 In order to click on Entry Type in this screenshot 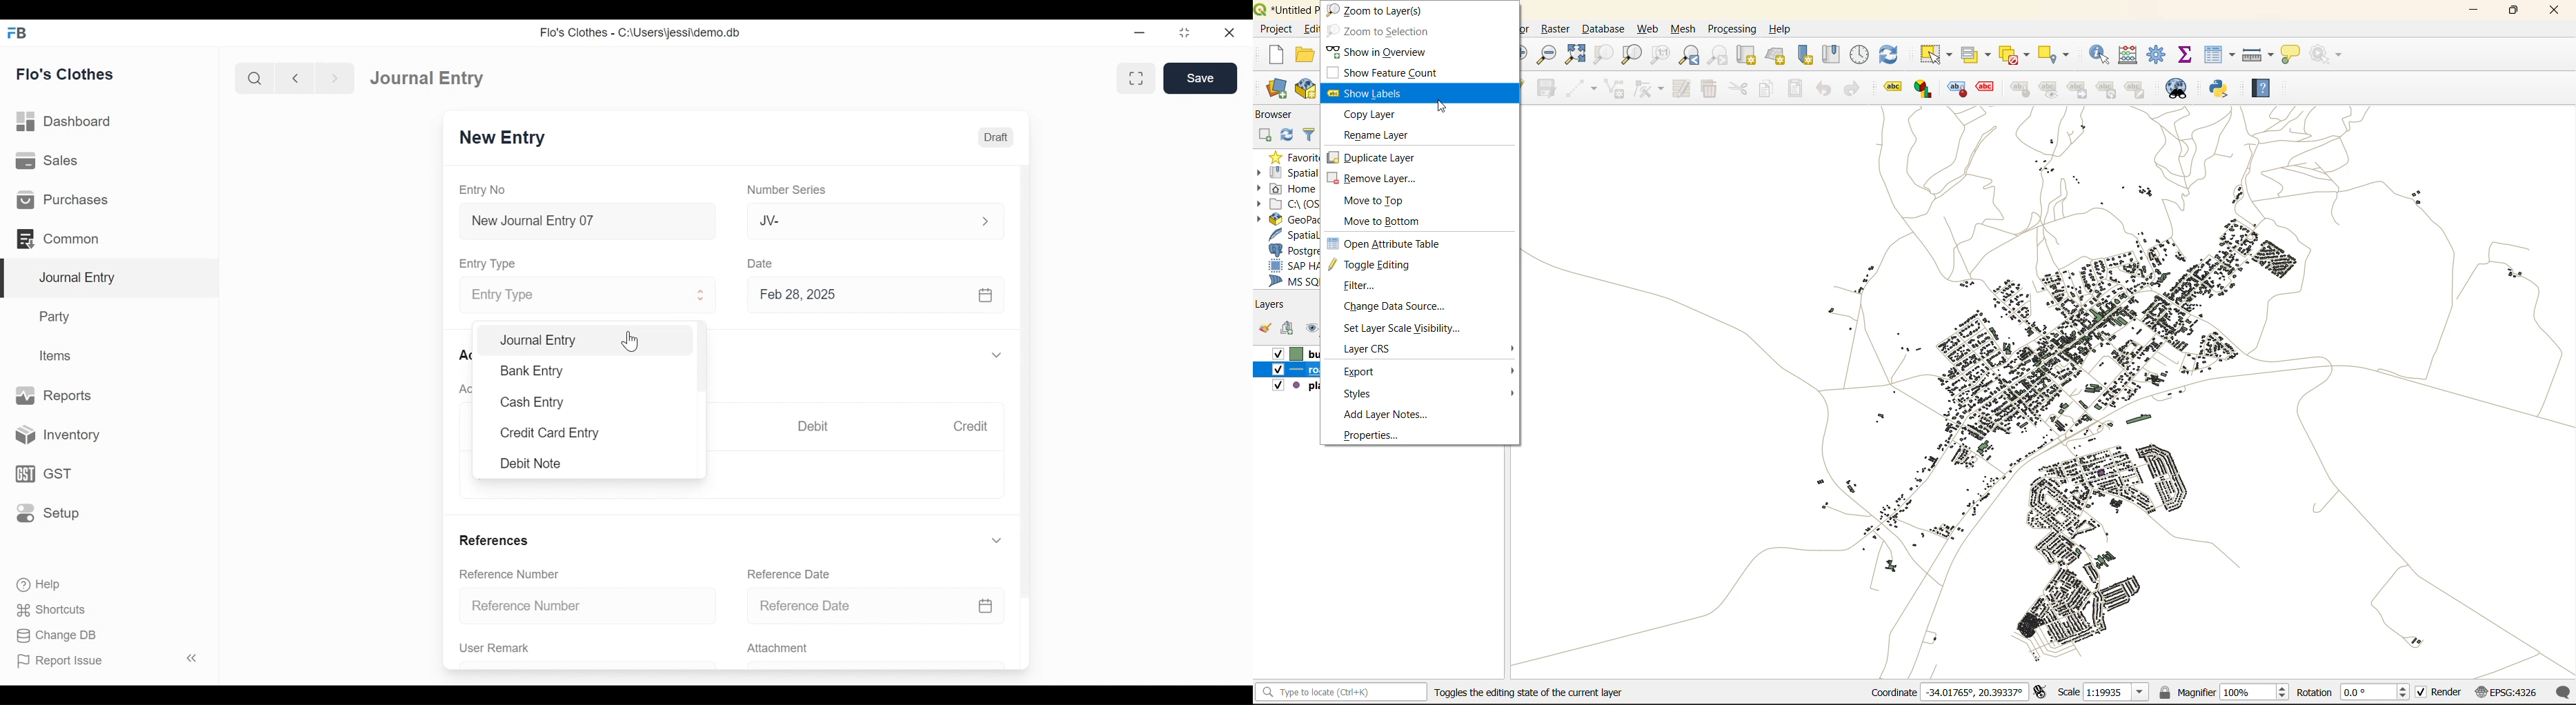, I will do `click(577, 296)`.